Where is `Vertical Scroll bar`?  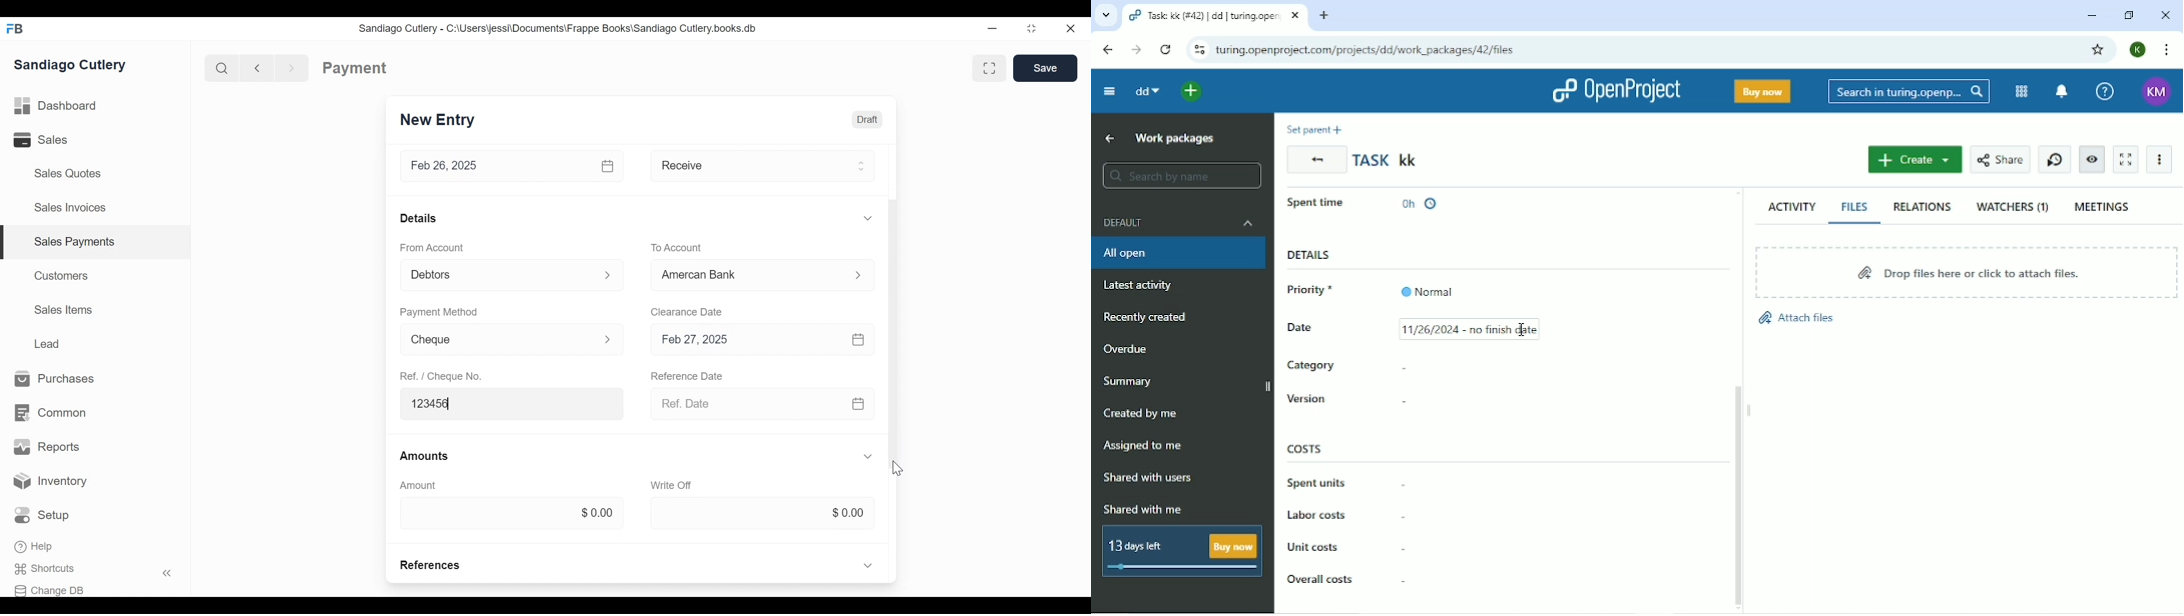 Vertical Scroll bar is located at coordinates (891, 280).